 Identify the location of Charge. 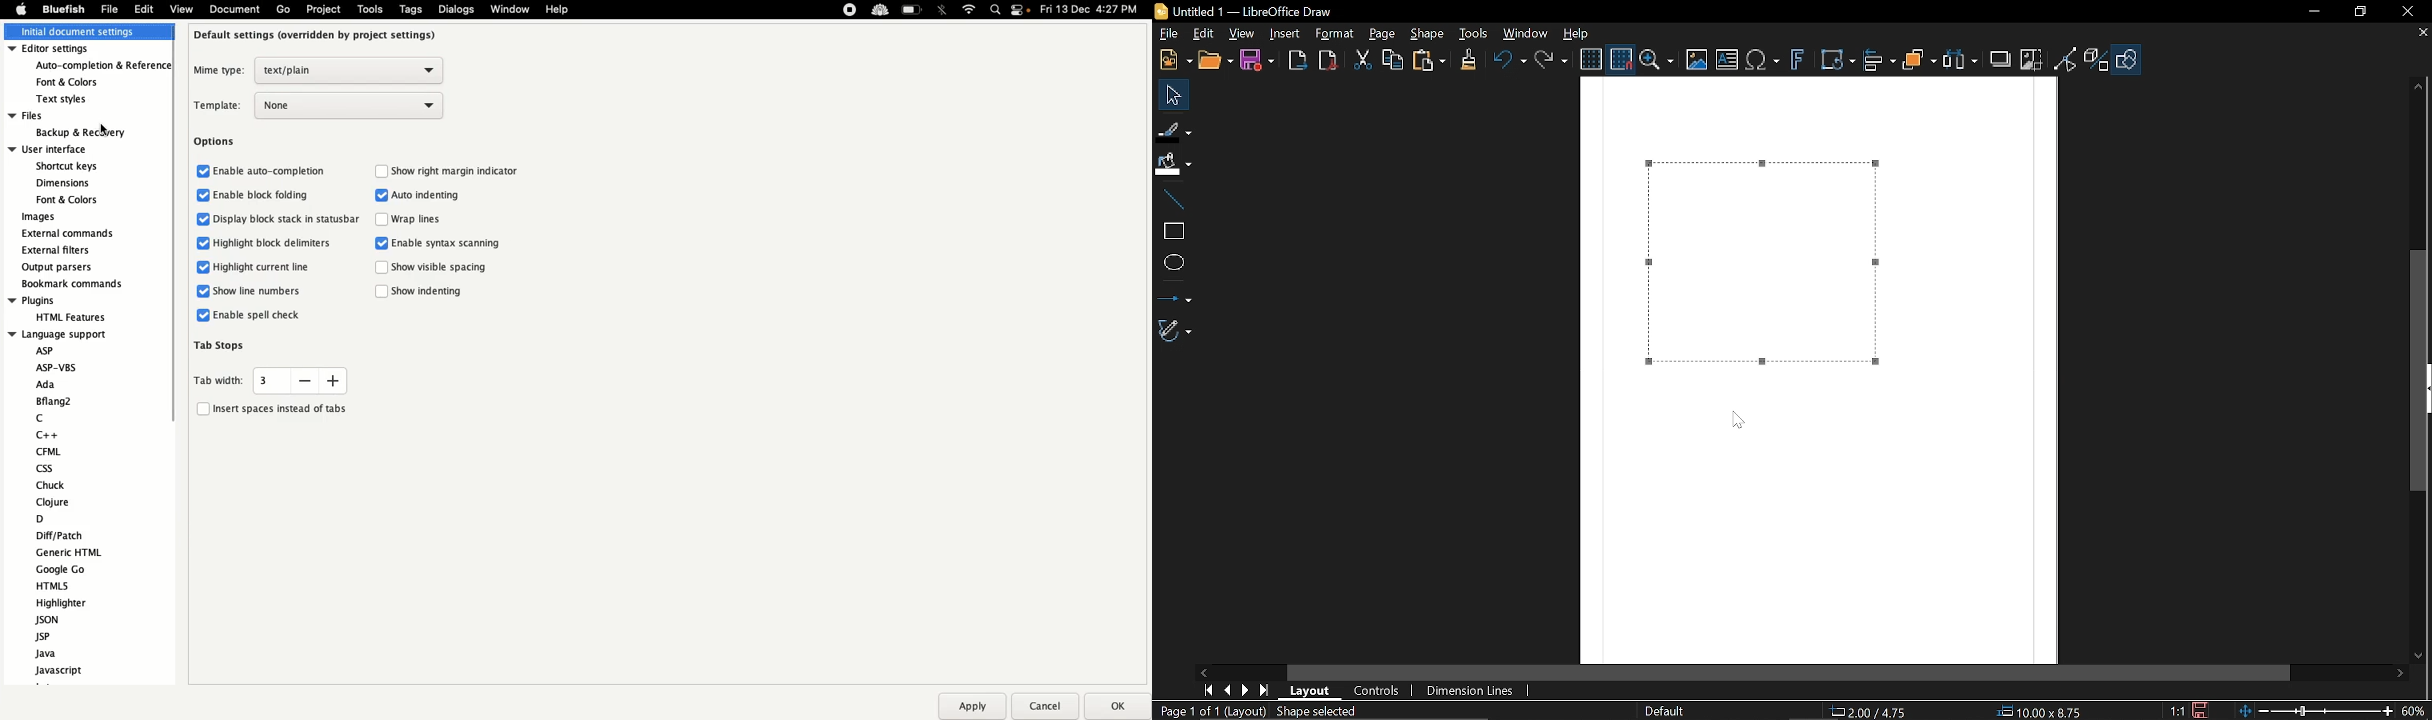
(913, 10).